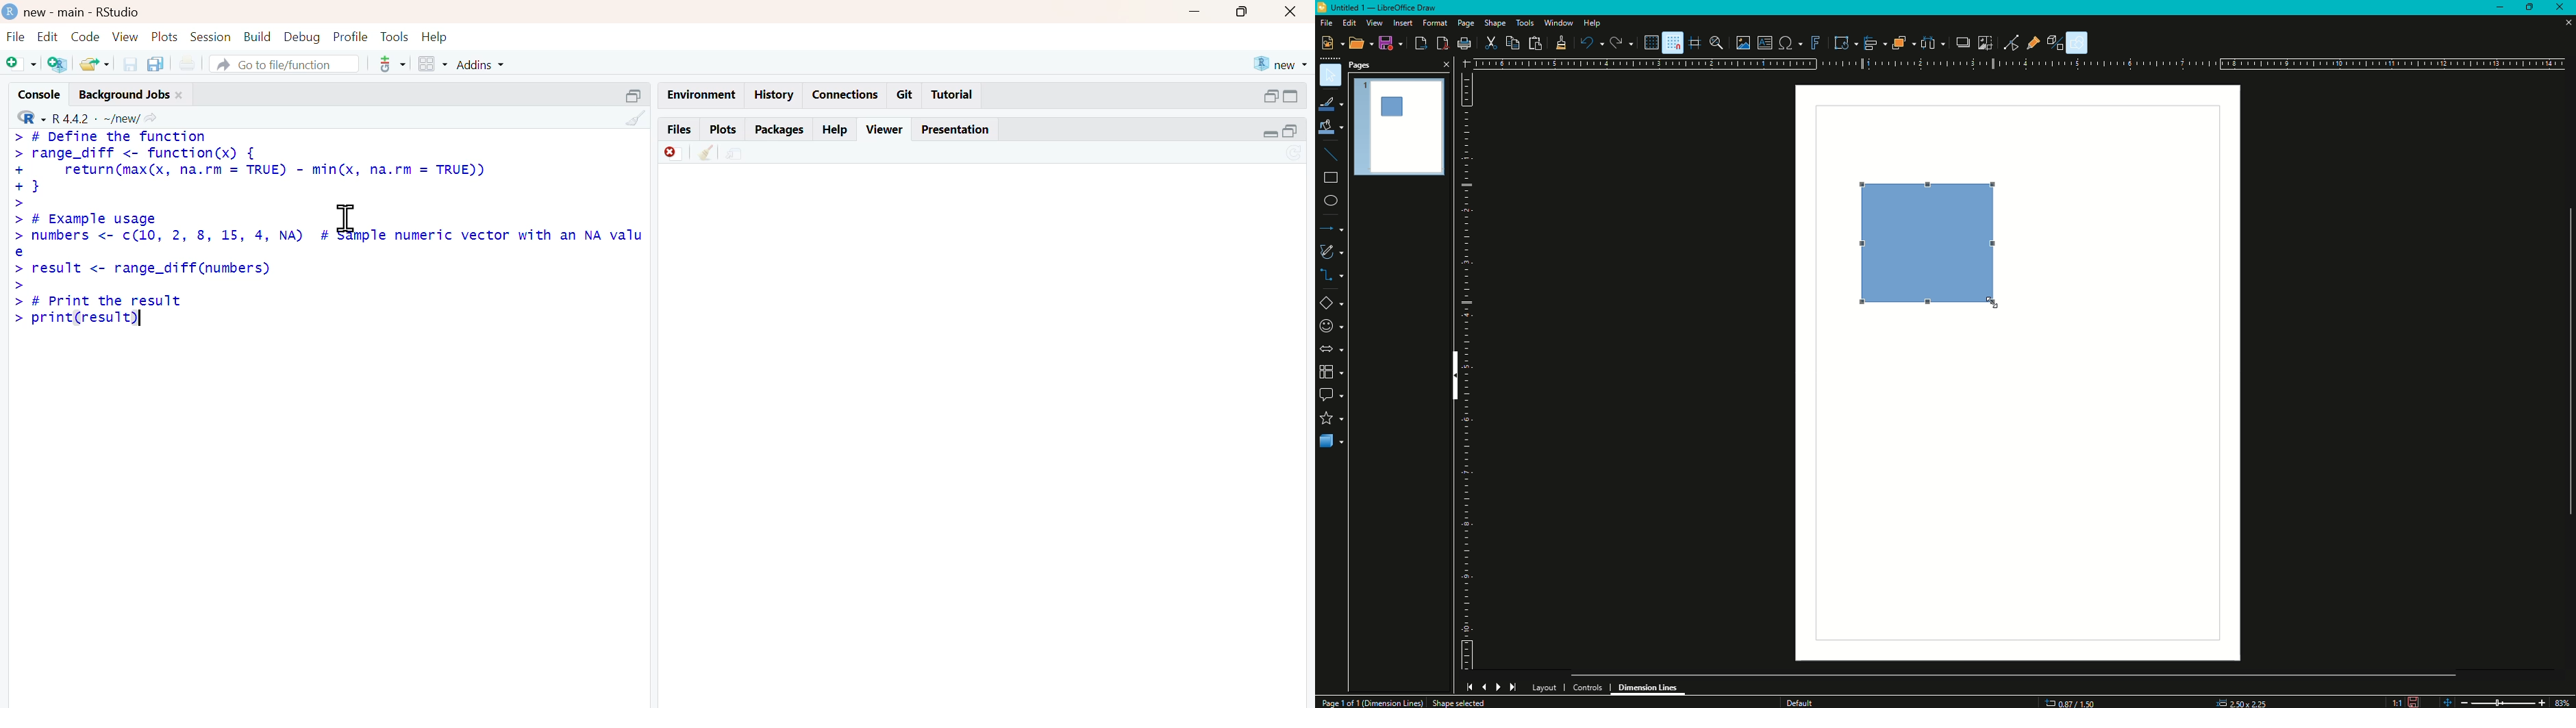 The width and height of the screenshot is (2576, 728). I want to click on view, so click(125, 37).